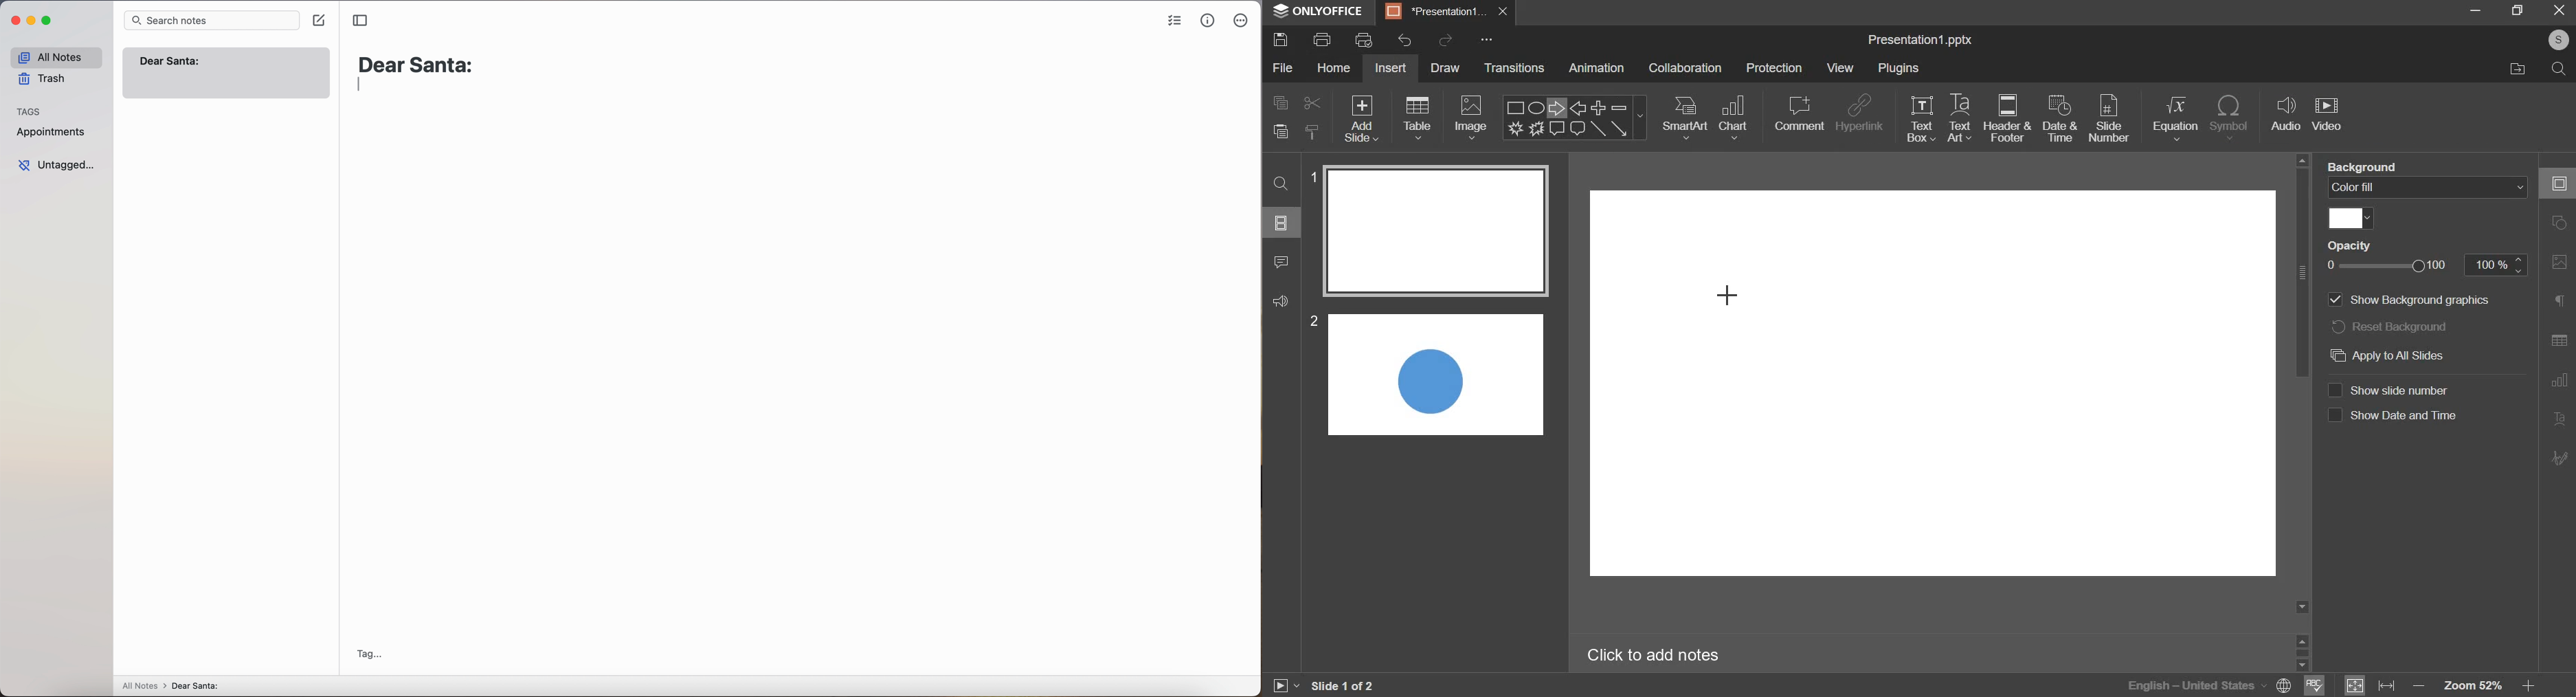  I want to click on Text Art settings, so click(2561, 417).